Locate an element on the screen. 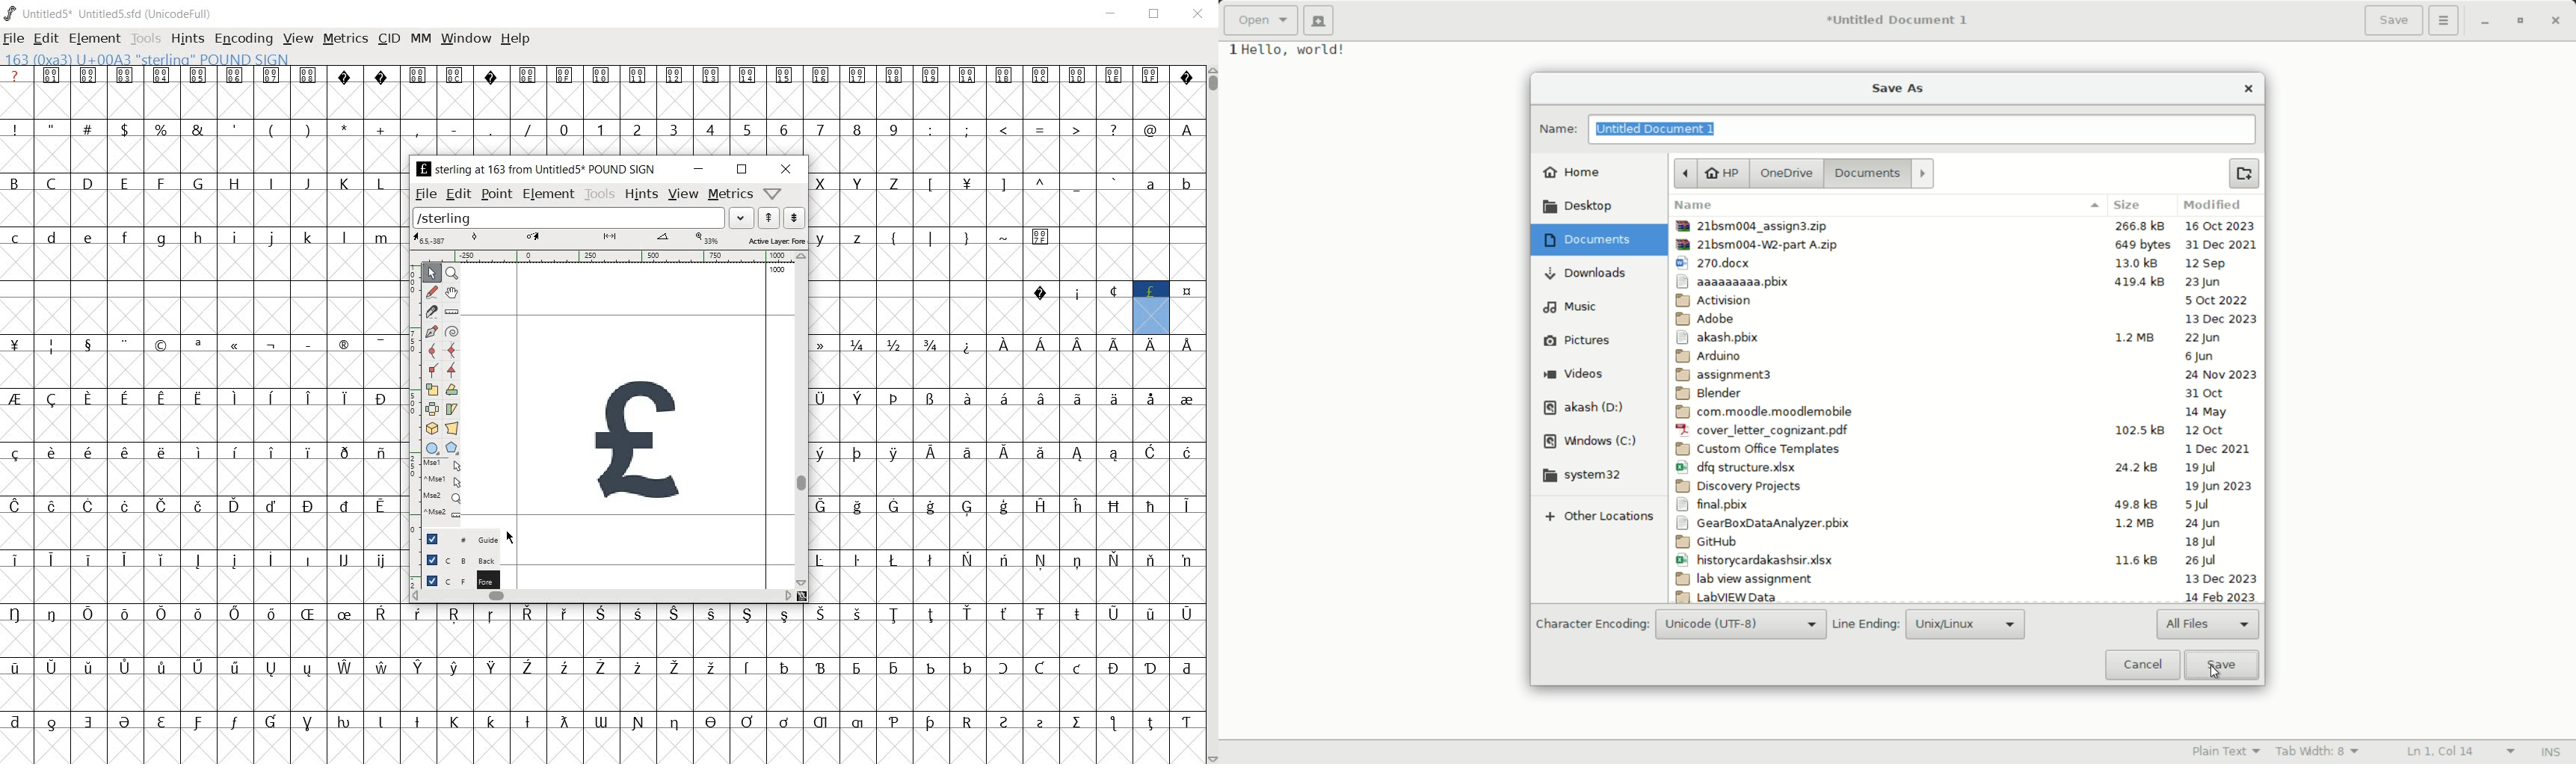 This screenshot has height=784, width=2576. ; is located at coordinates (967, 131).